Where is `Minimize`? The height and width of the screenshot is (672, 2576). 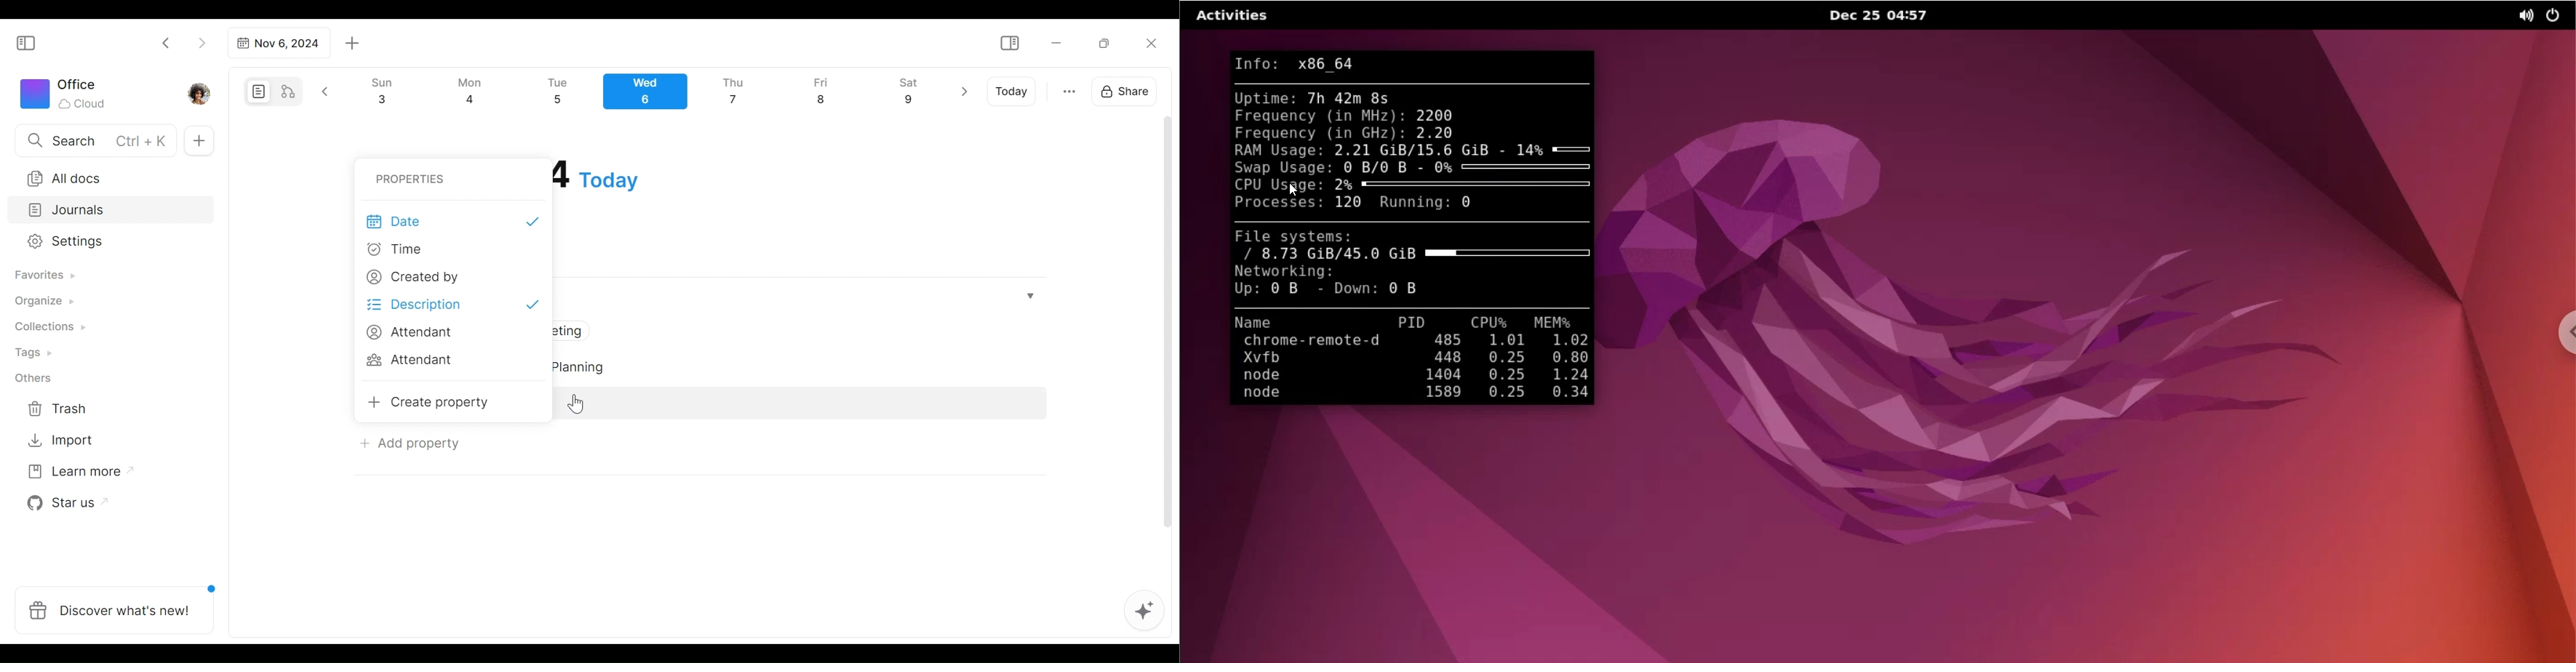
Minimize is located at coordinates (1057, 42).